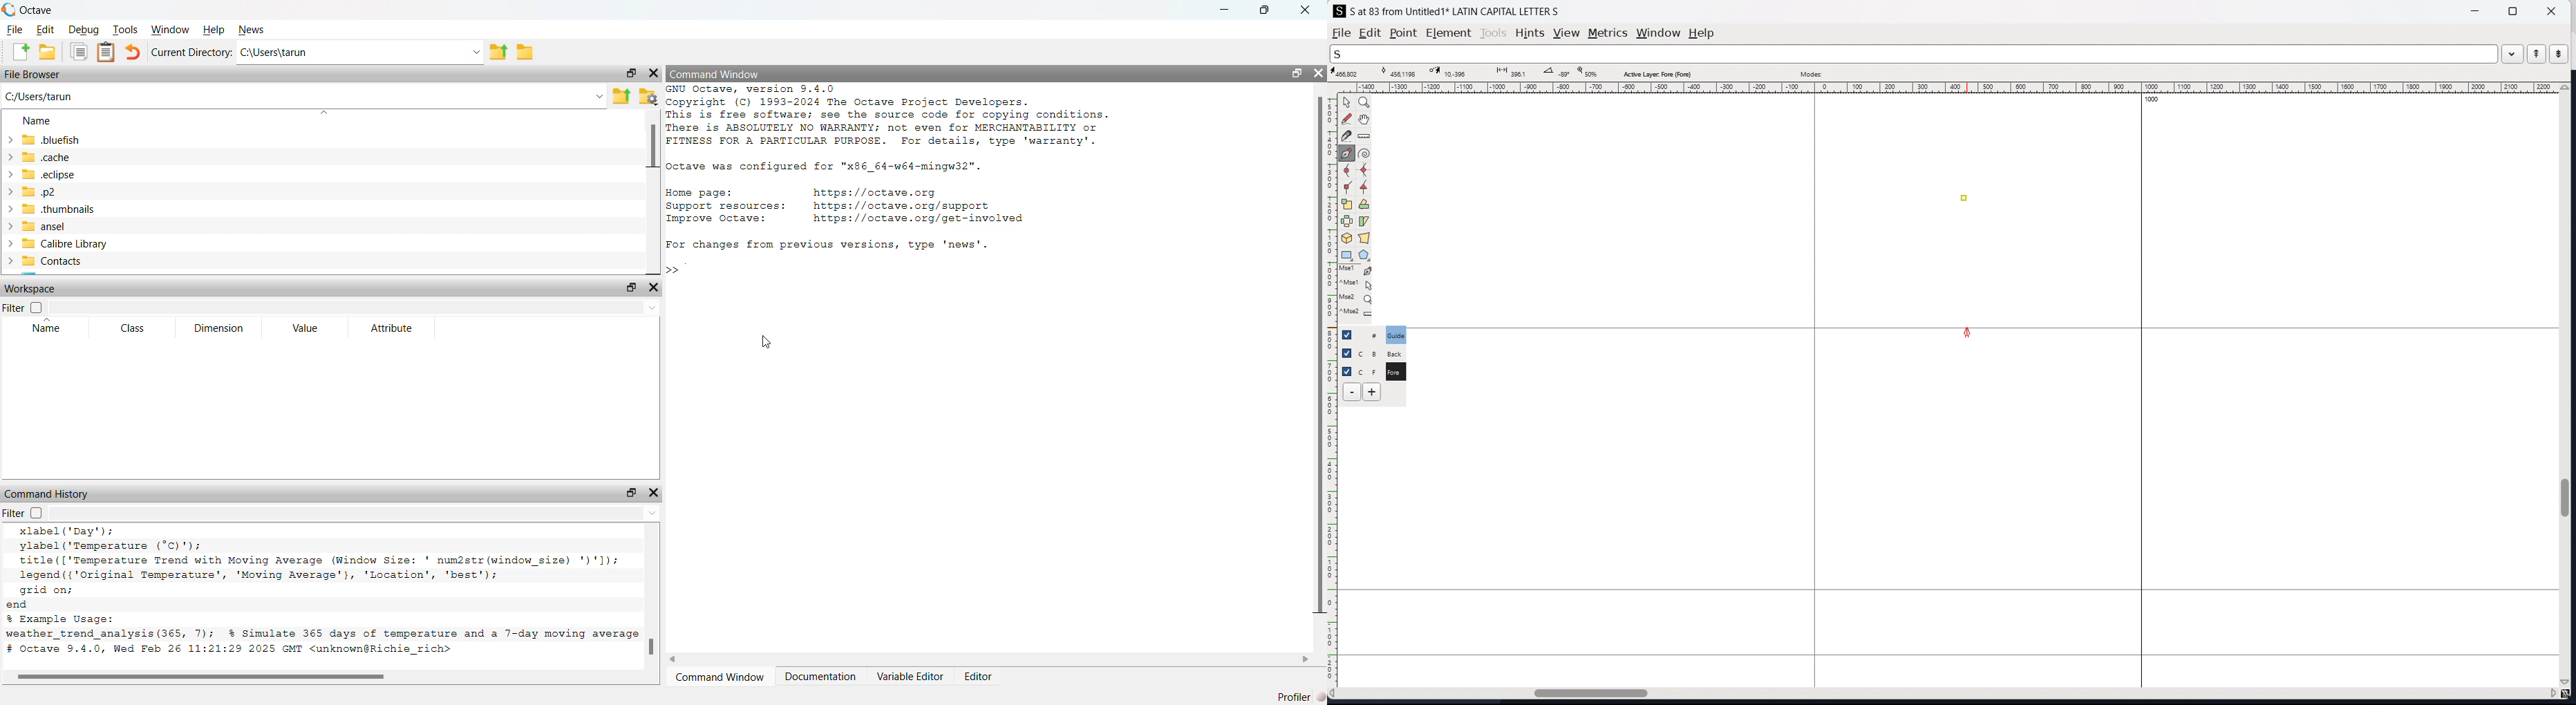 Image resolution: width=2576 pixels, height=728 pixels. I want to click on dropdown, so click(474, 52).